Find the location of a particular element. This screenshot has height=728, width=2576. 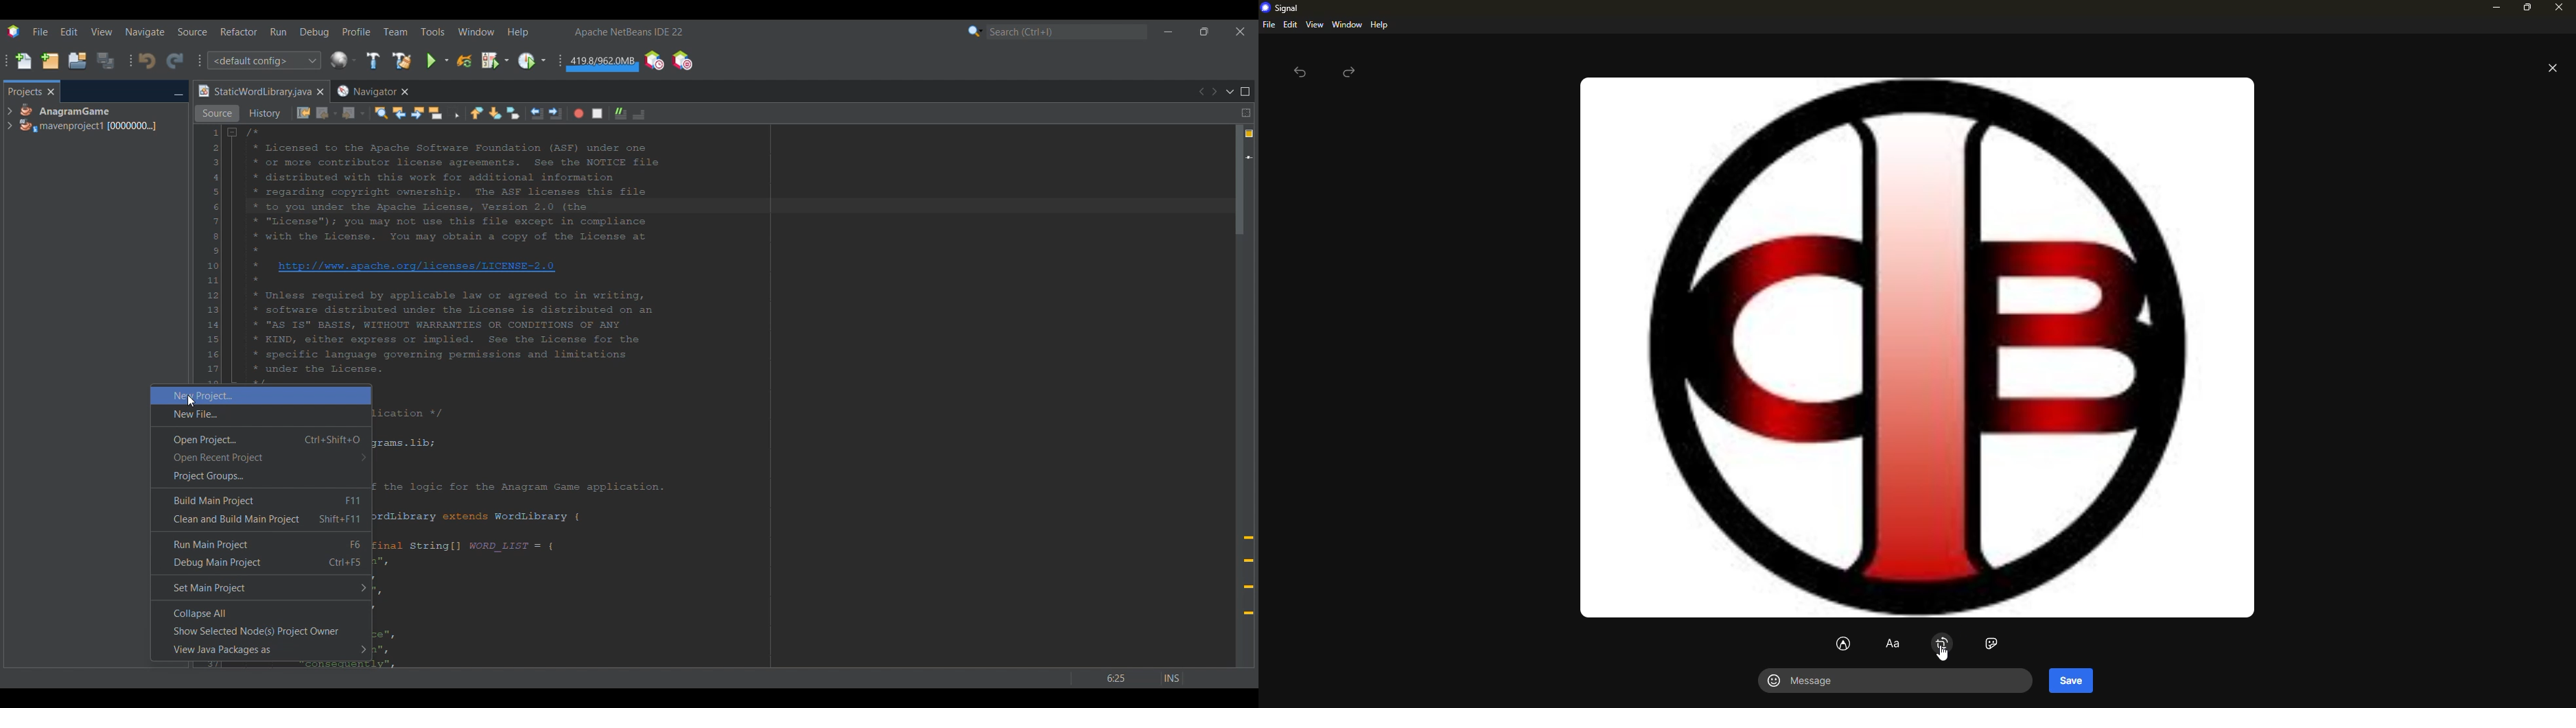

Debug main project options is located at coordinates (495, 60).